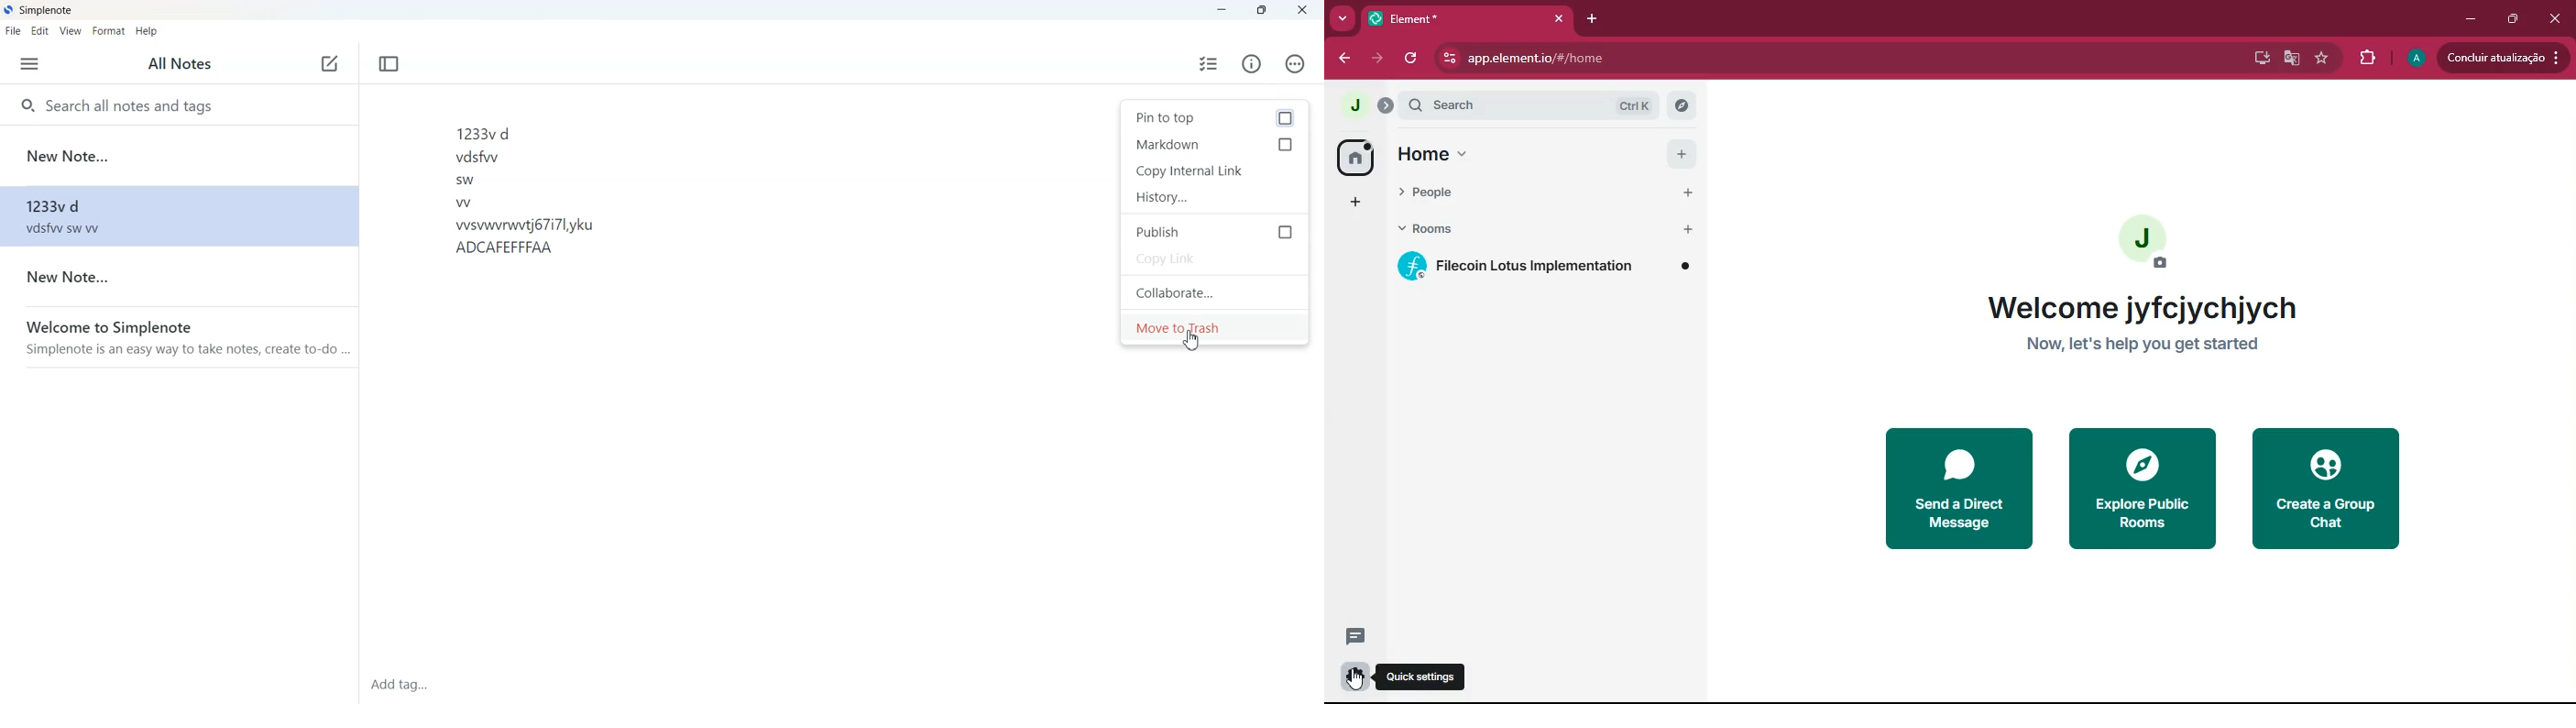  I want to click on element, so click(1470, 18).